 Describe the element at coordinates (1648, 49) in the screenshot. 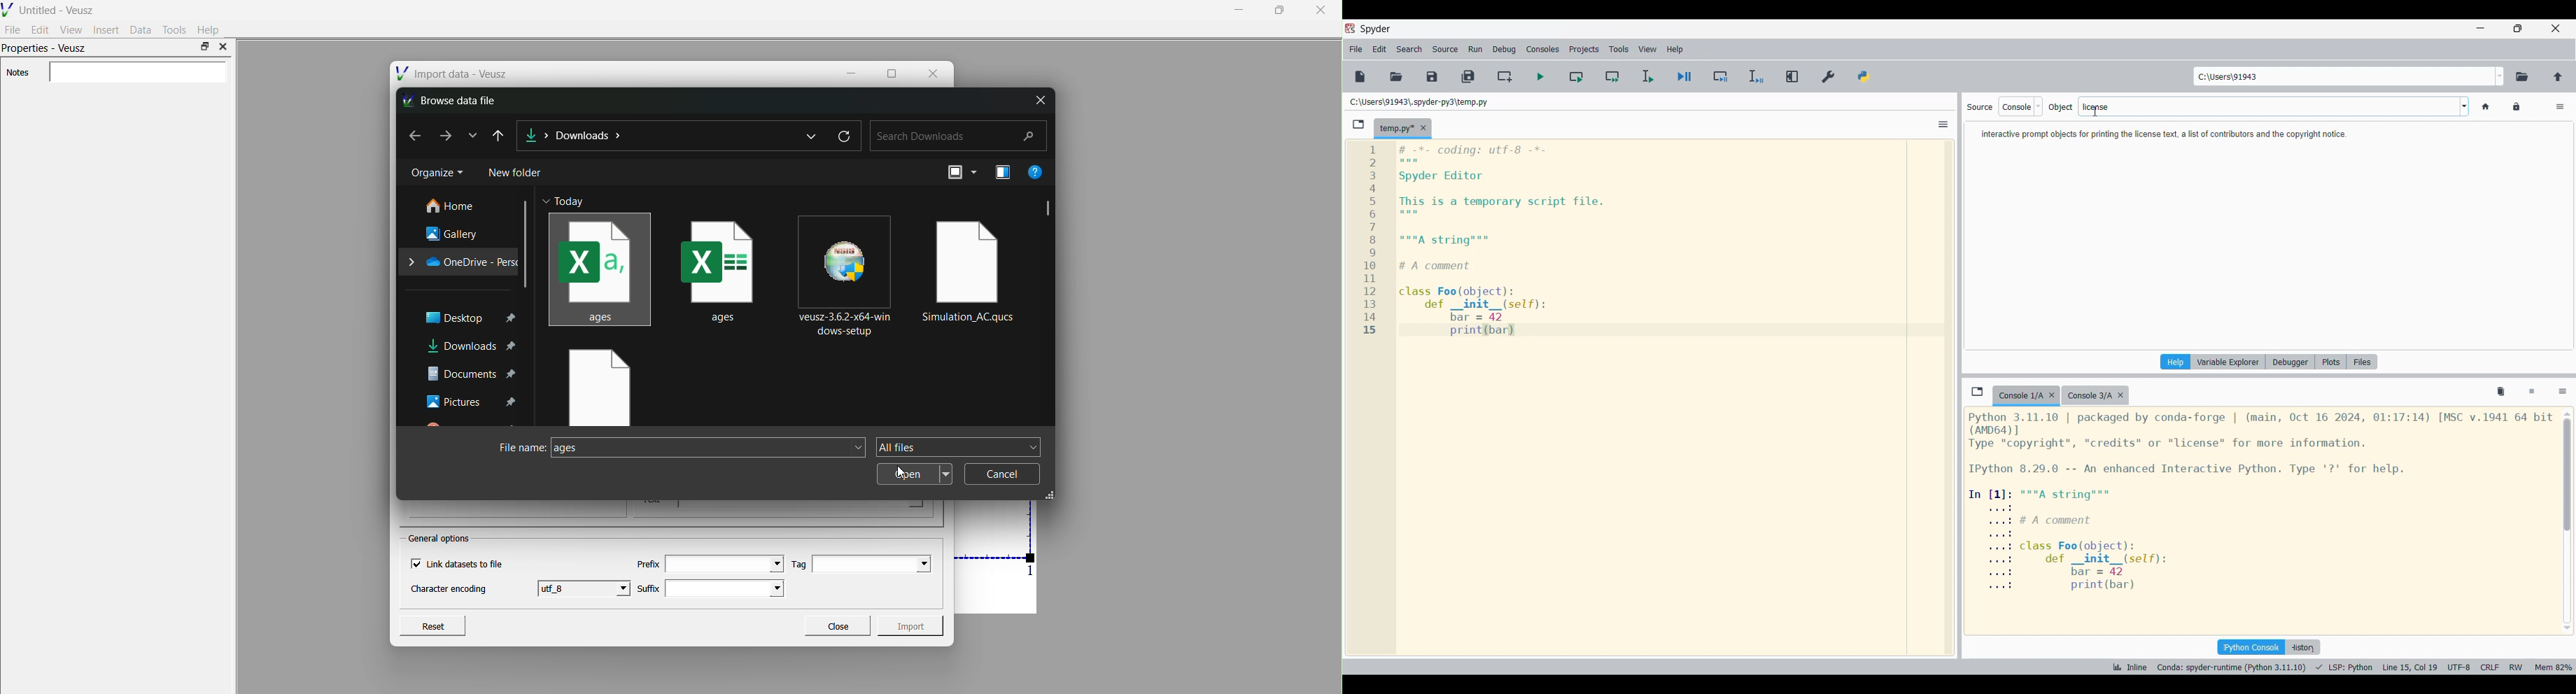

I see `View menu` at that location.